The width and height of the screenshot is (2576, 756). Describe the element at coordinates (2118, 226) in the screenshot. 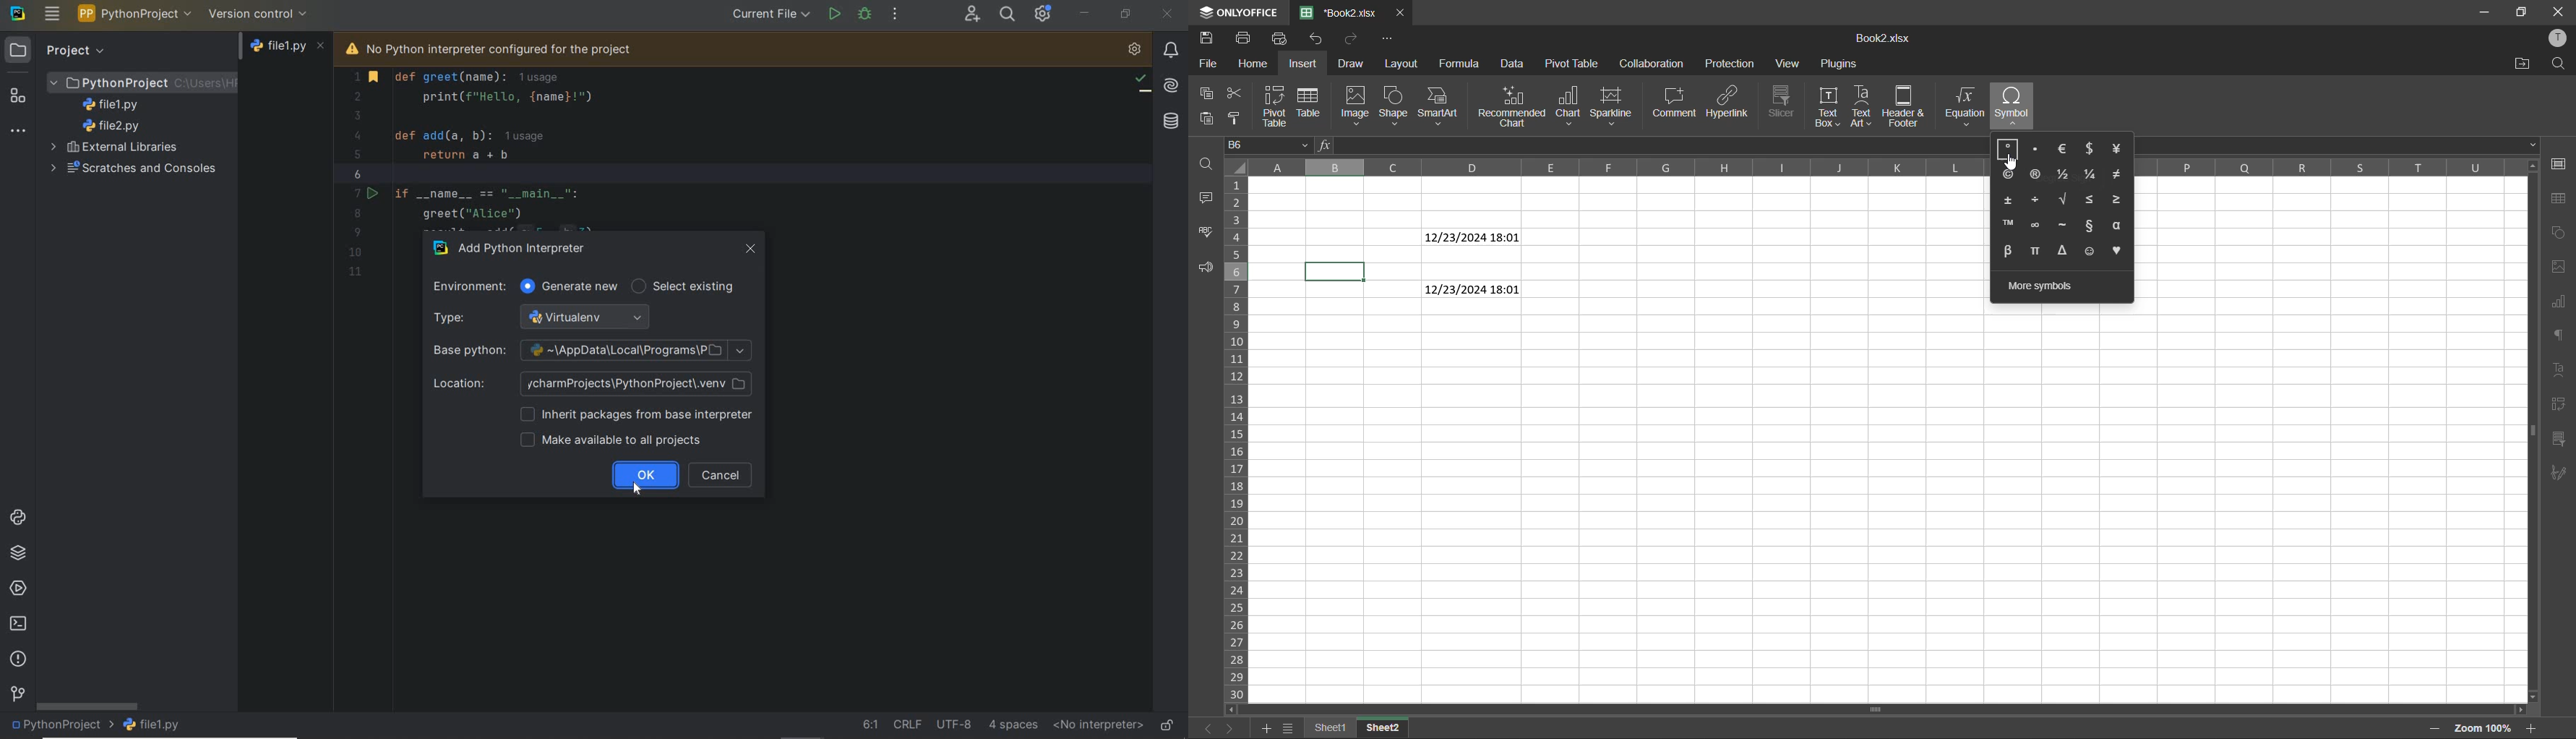

I see `greek small letter alpha` at that location.